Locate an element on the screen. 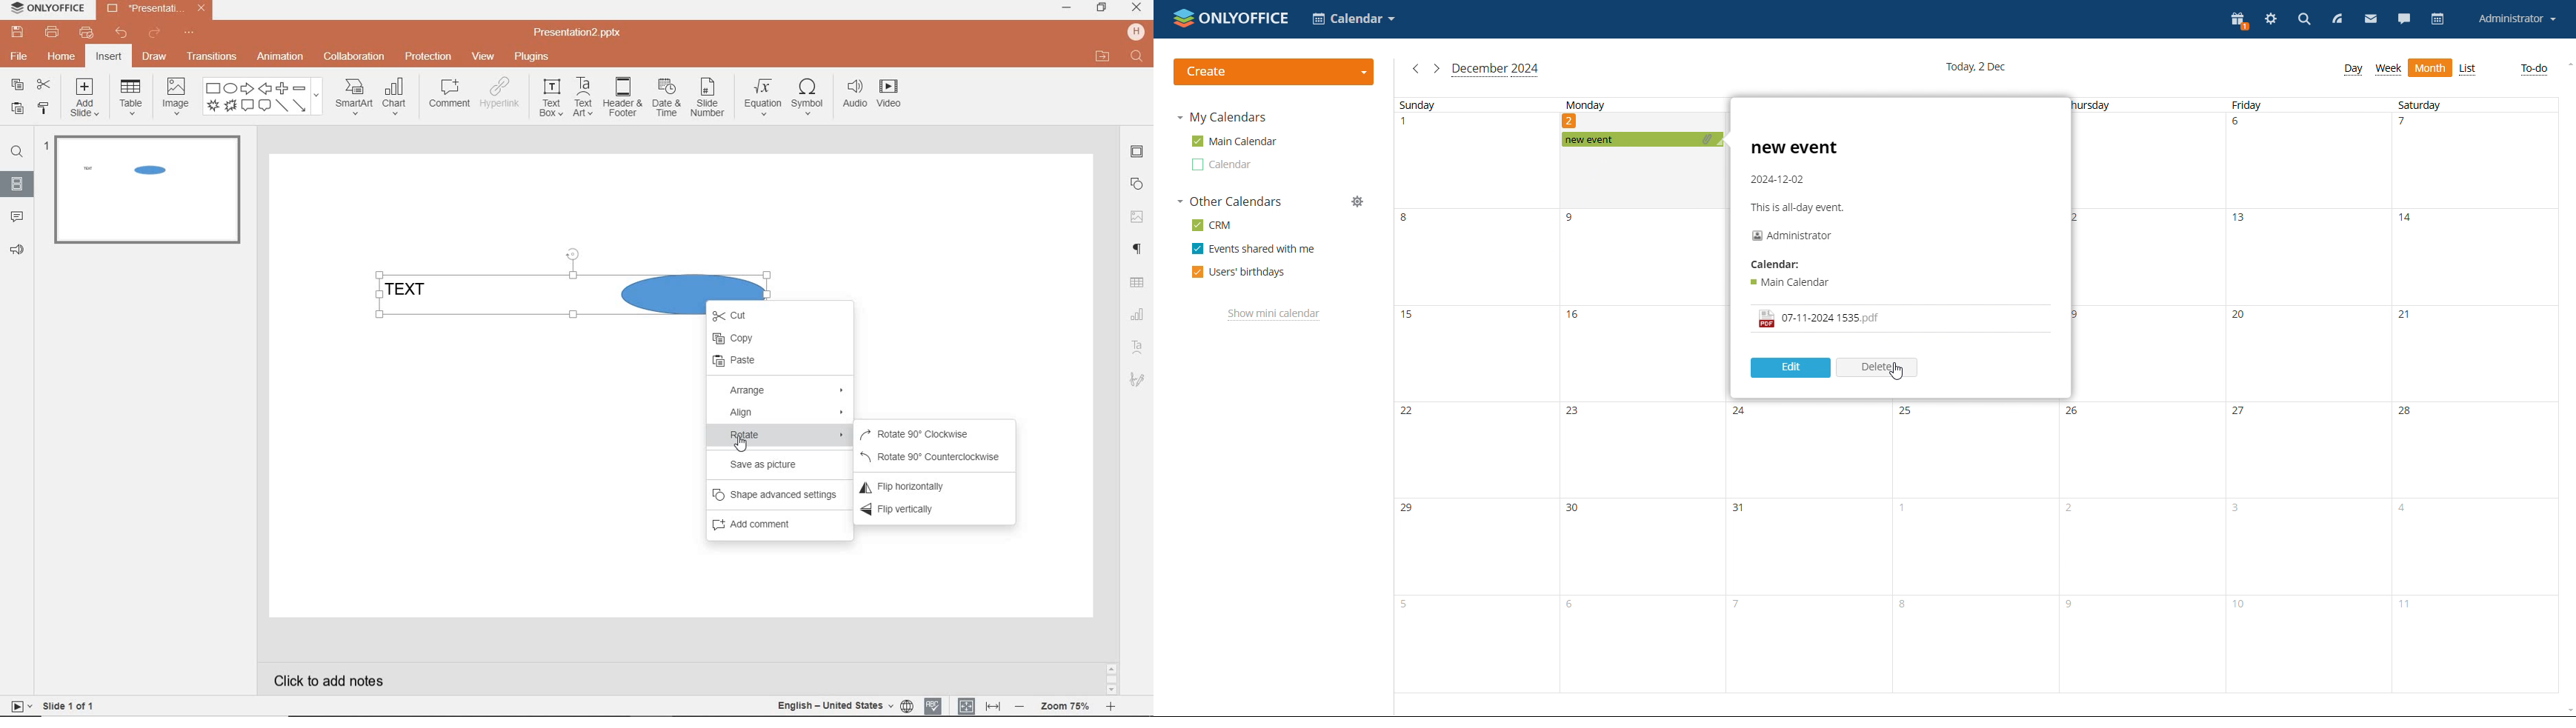  ZOOM is located at coordinates (1065, 708).